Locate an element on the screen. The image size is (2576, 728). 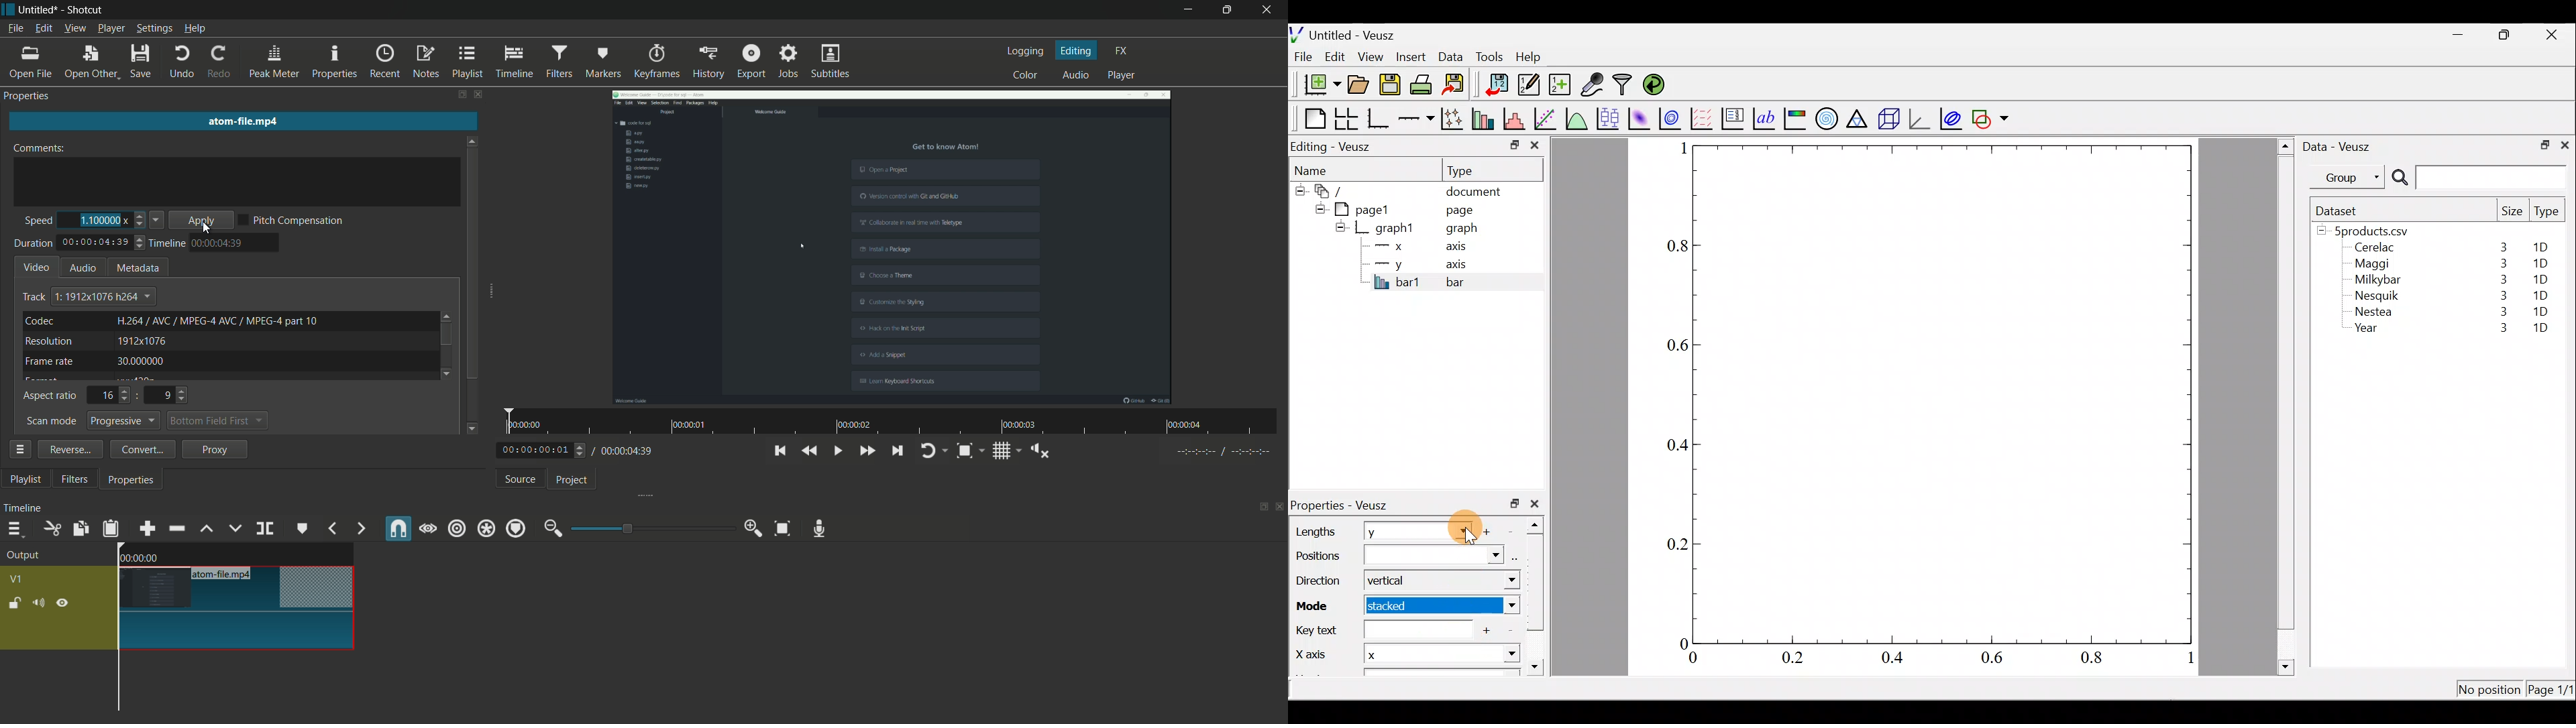
scrub while dragging is located at coordinates (427, 530).